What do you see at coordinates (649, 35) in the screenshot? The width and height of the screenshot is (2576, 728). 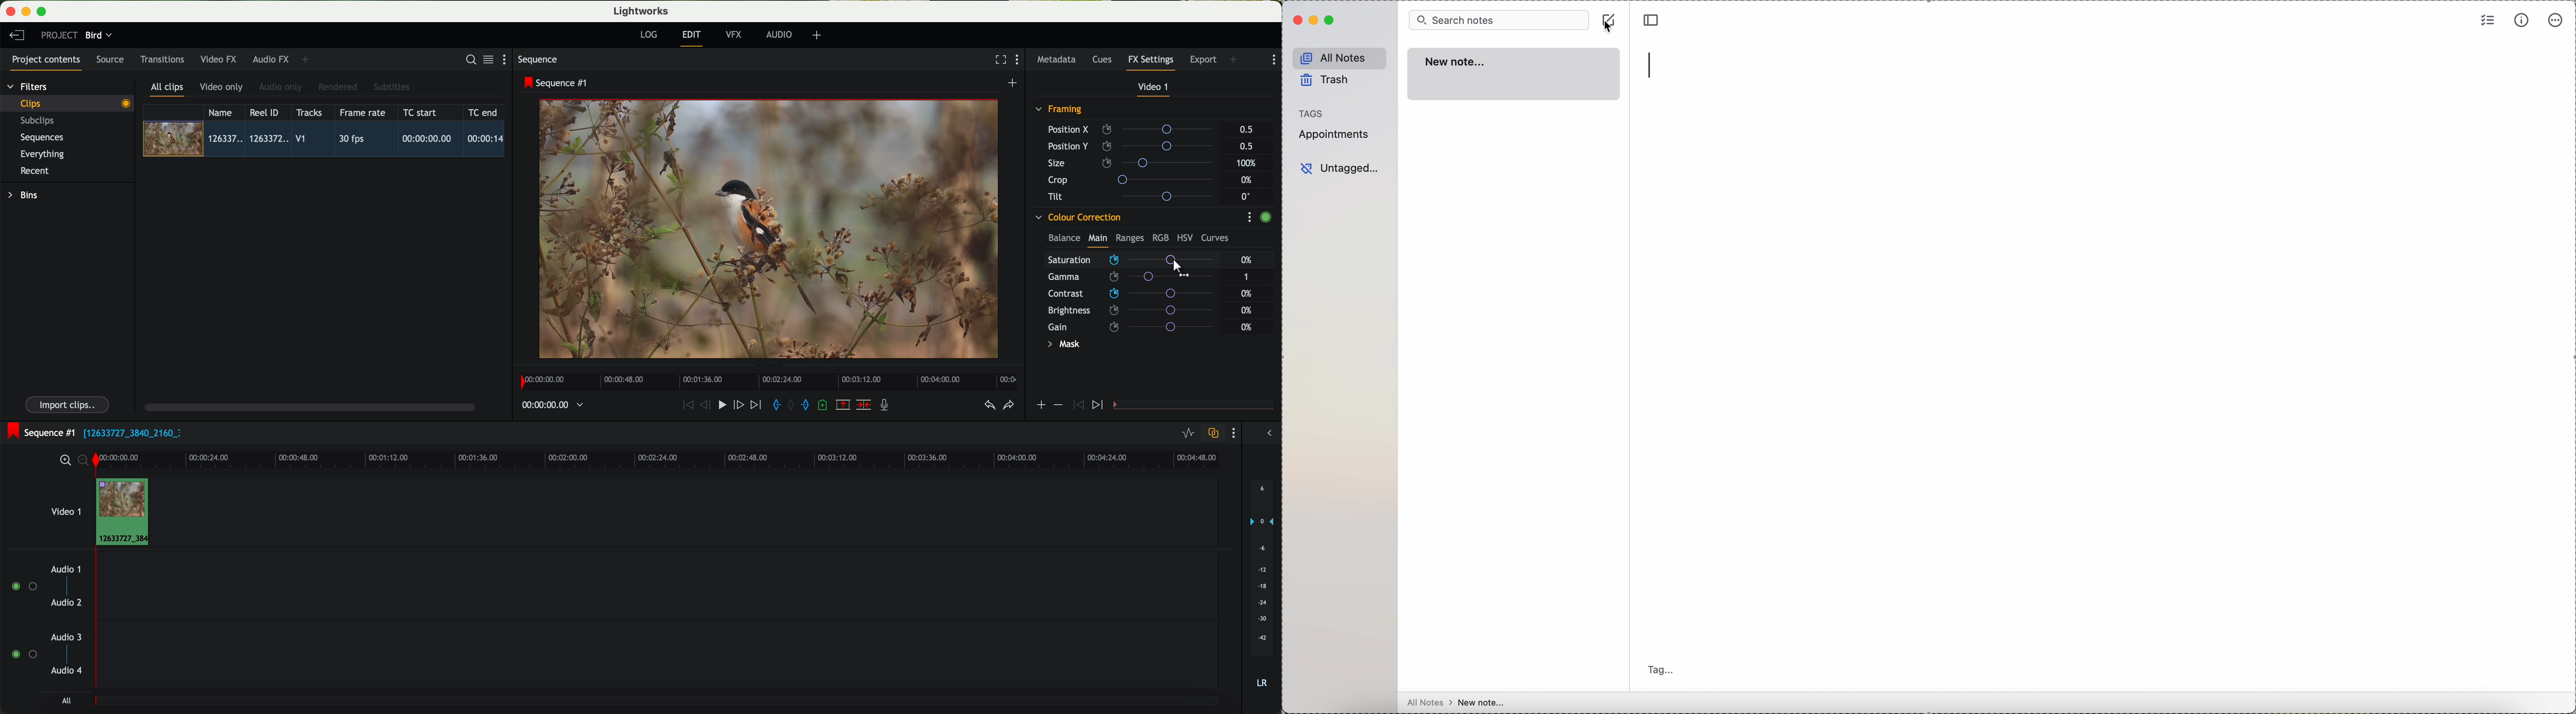 I see `log` at bounding box center [649, 35].